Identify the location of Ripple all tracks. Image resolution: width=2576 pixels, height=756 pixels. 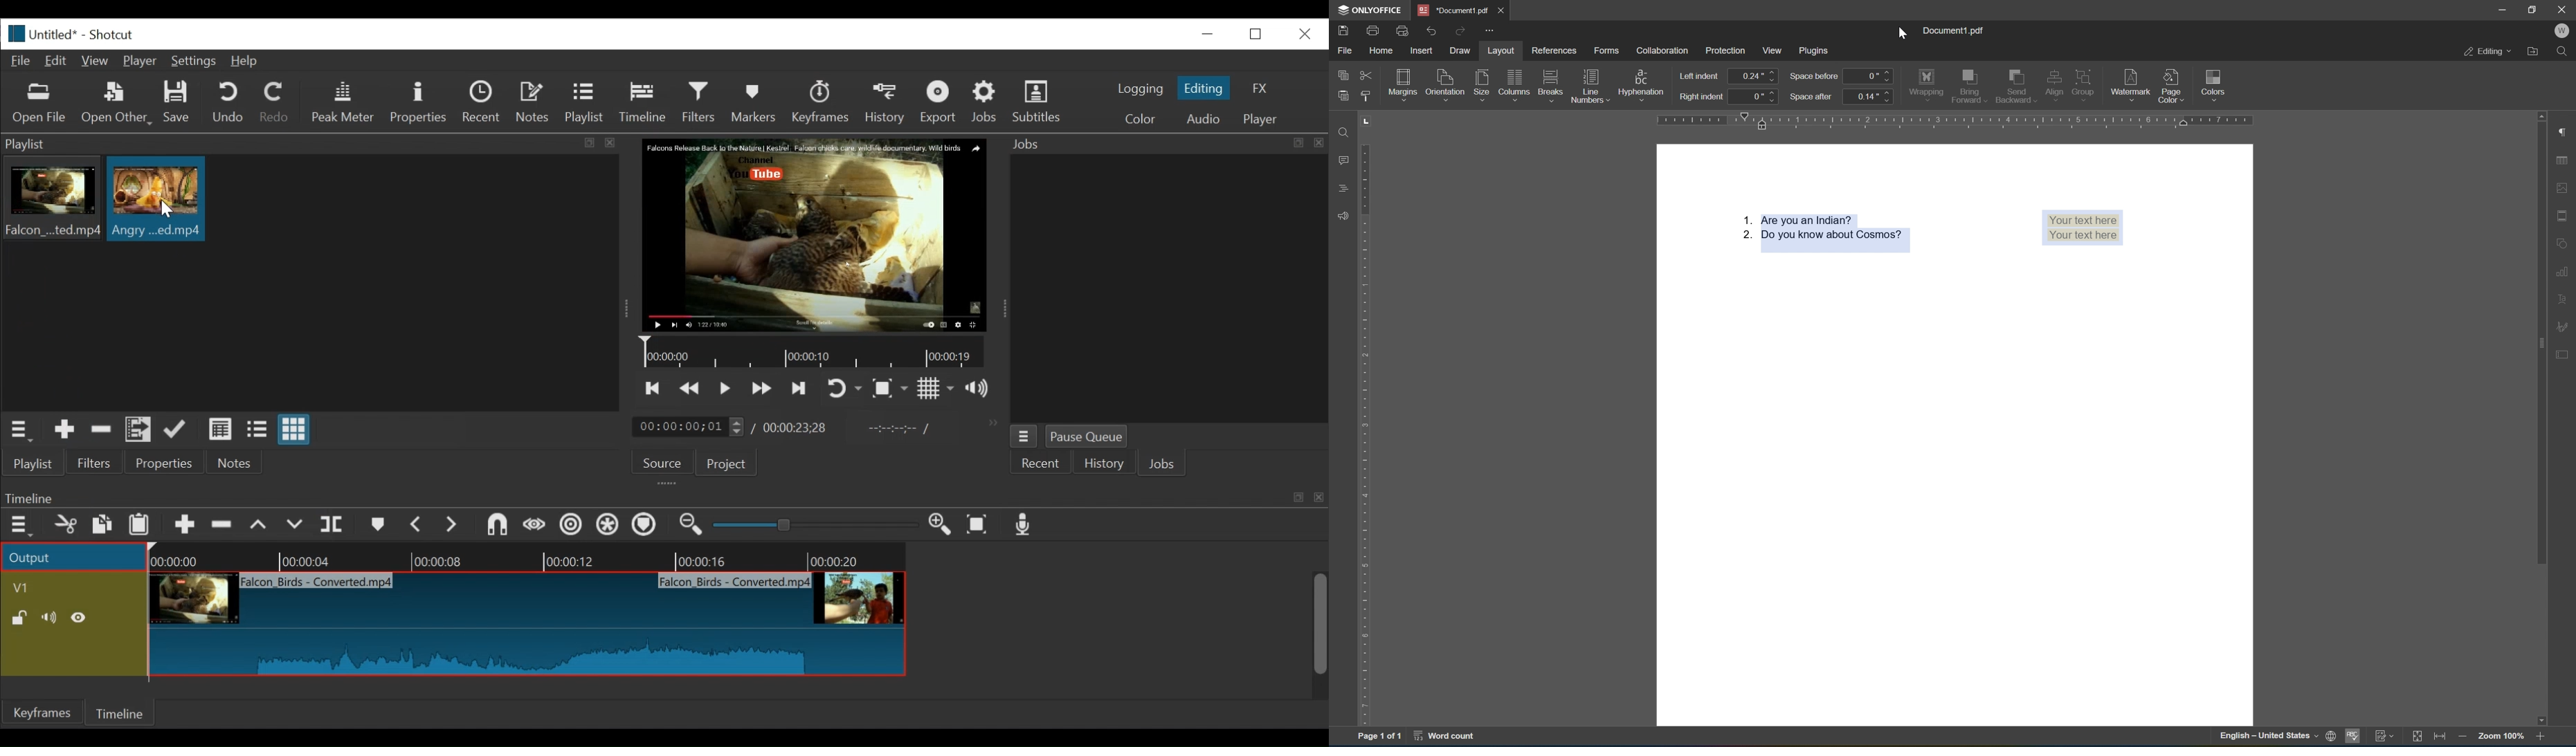
(607, 526).